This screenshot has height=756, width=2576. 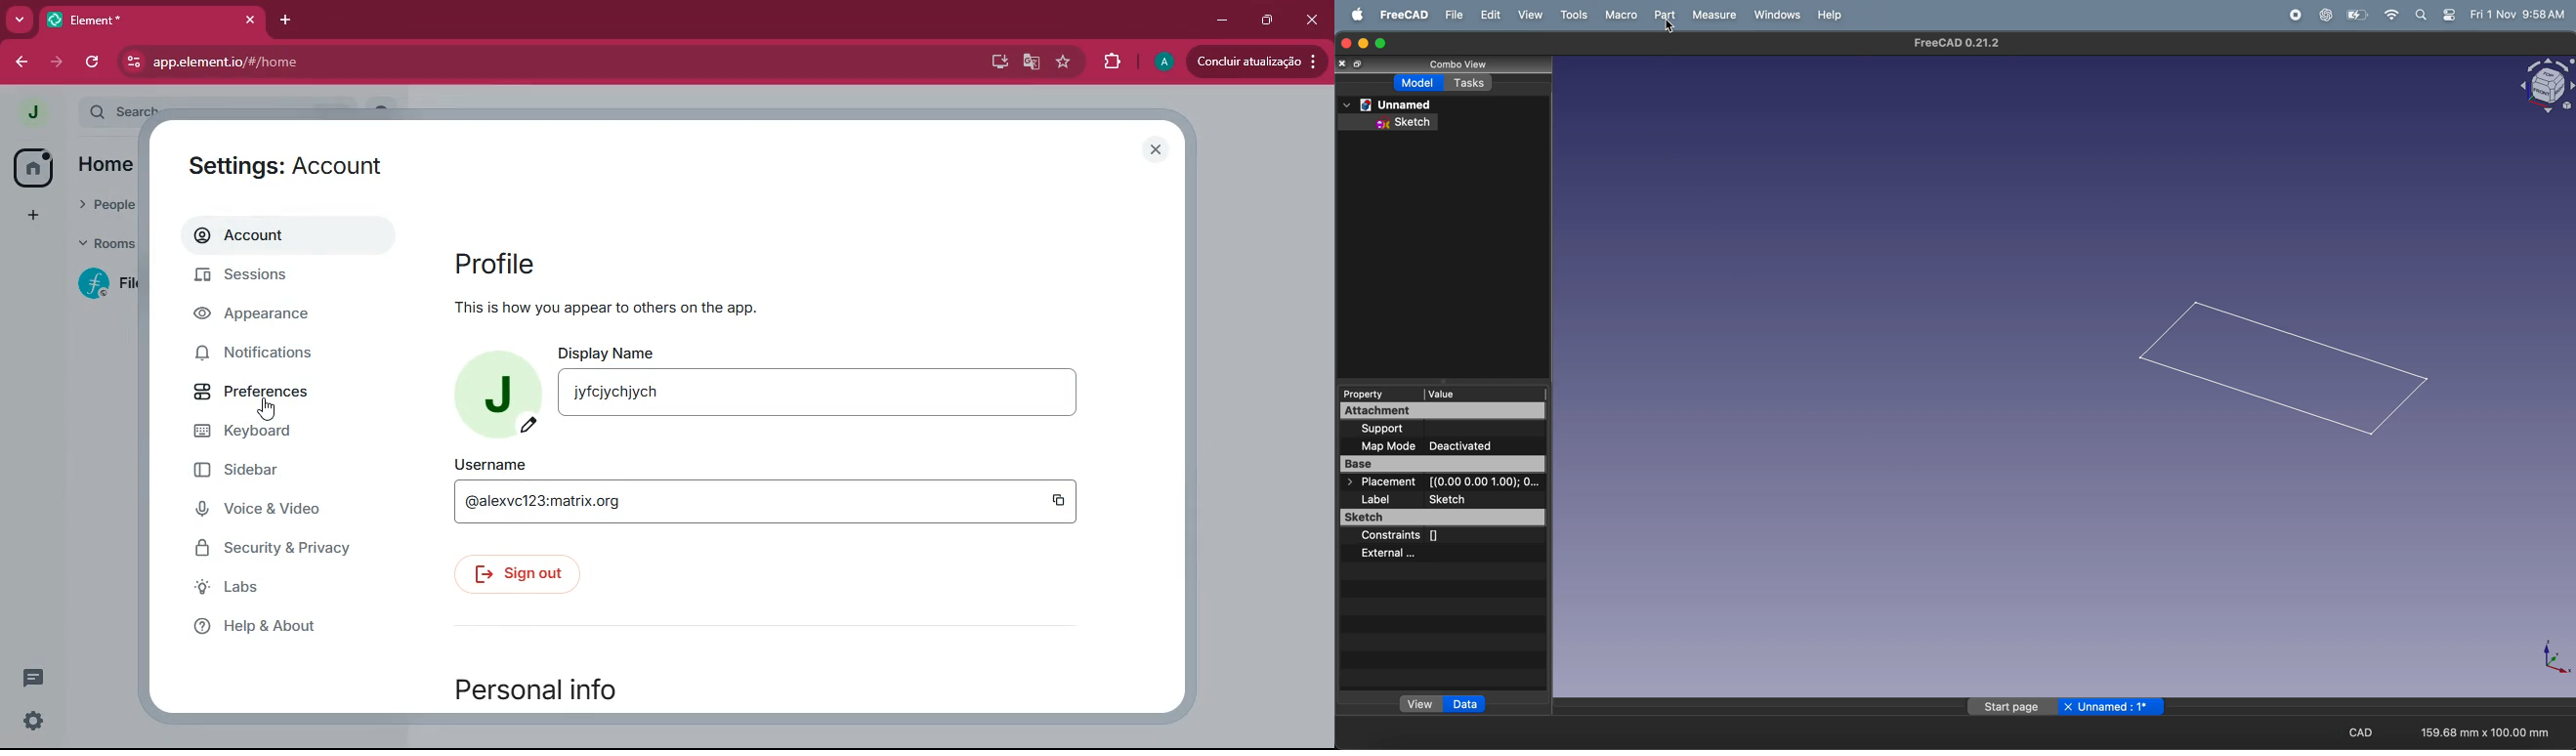 I want to click on time and date, so click(x=2520, y=14).